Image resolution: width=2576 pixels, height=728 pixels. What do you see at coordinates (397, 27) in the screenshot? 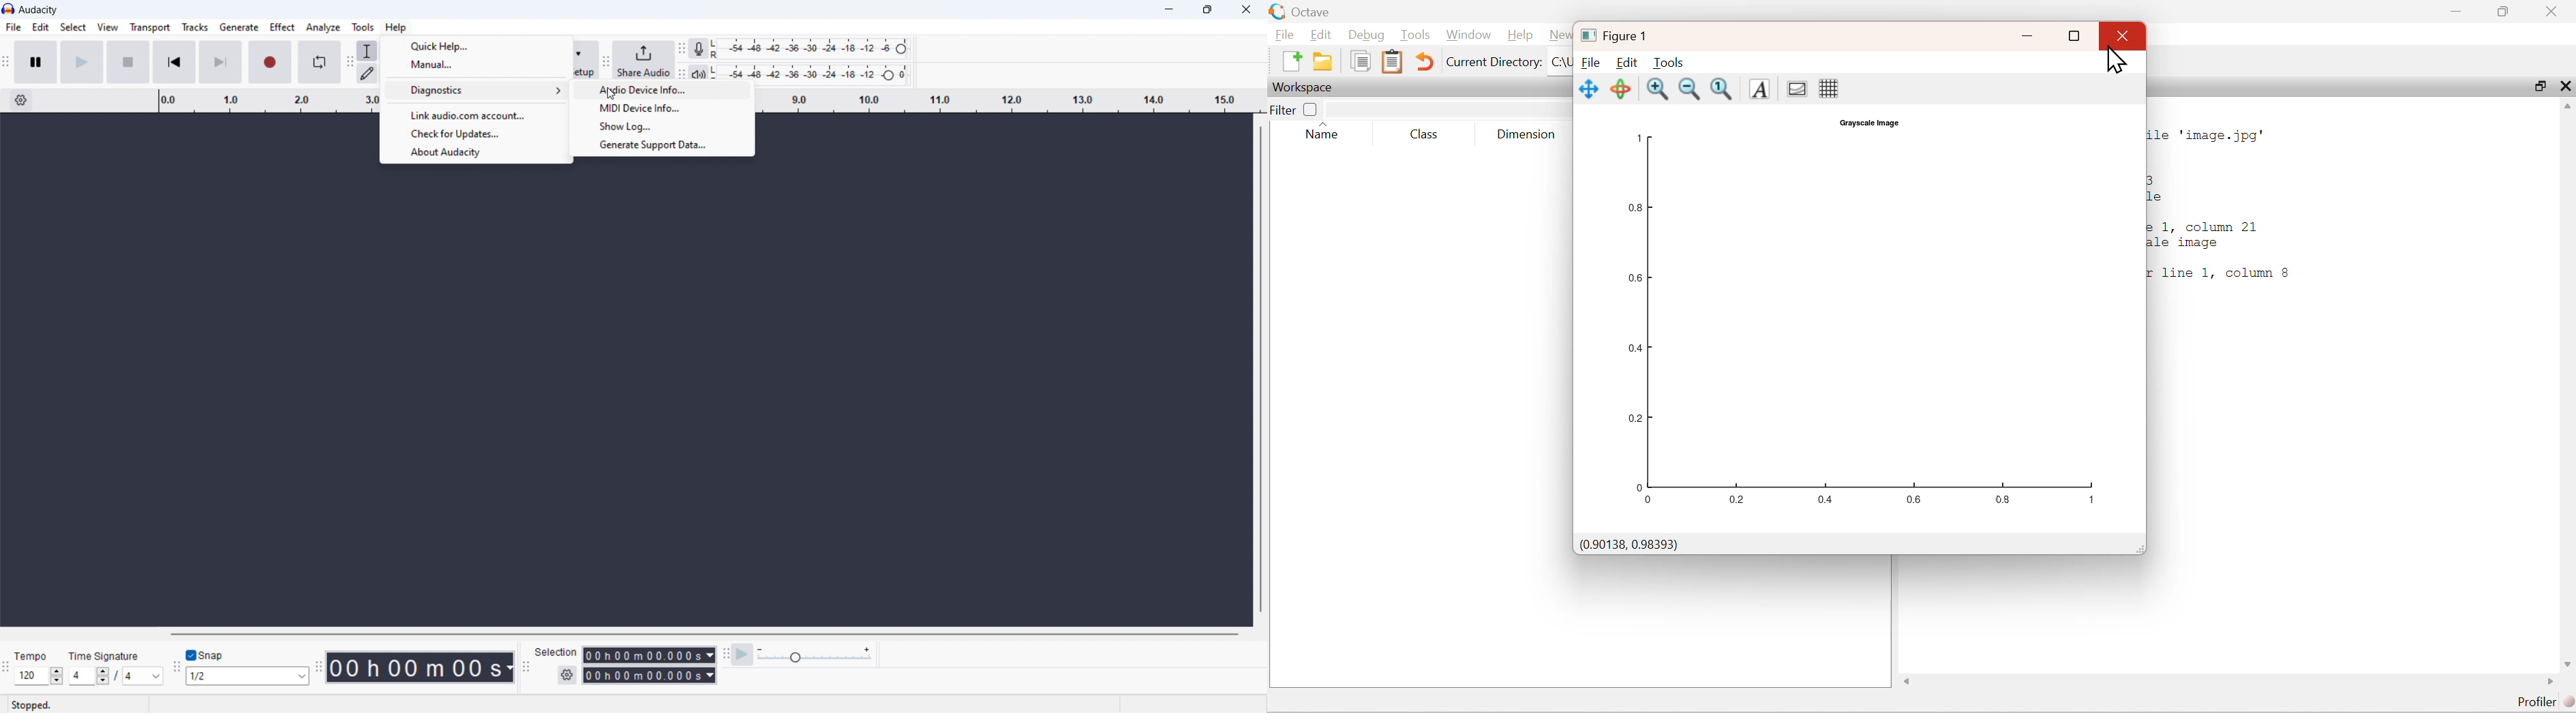
I see `Cursor on help` at bounding box center [397, 27].